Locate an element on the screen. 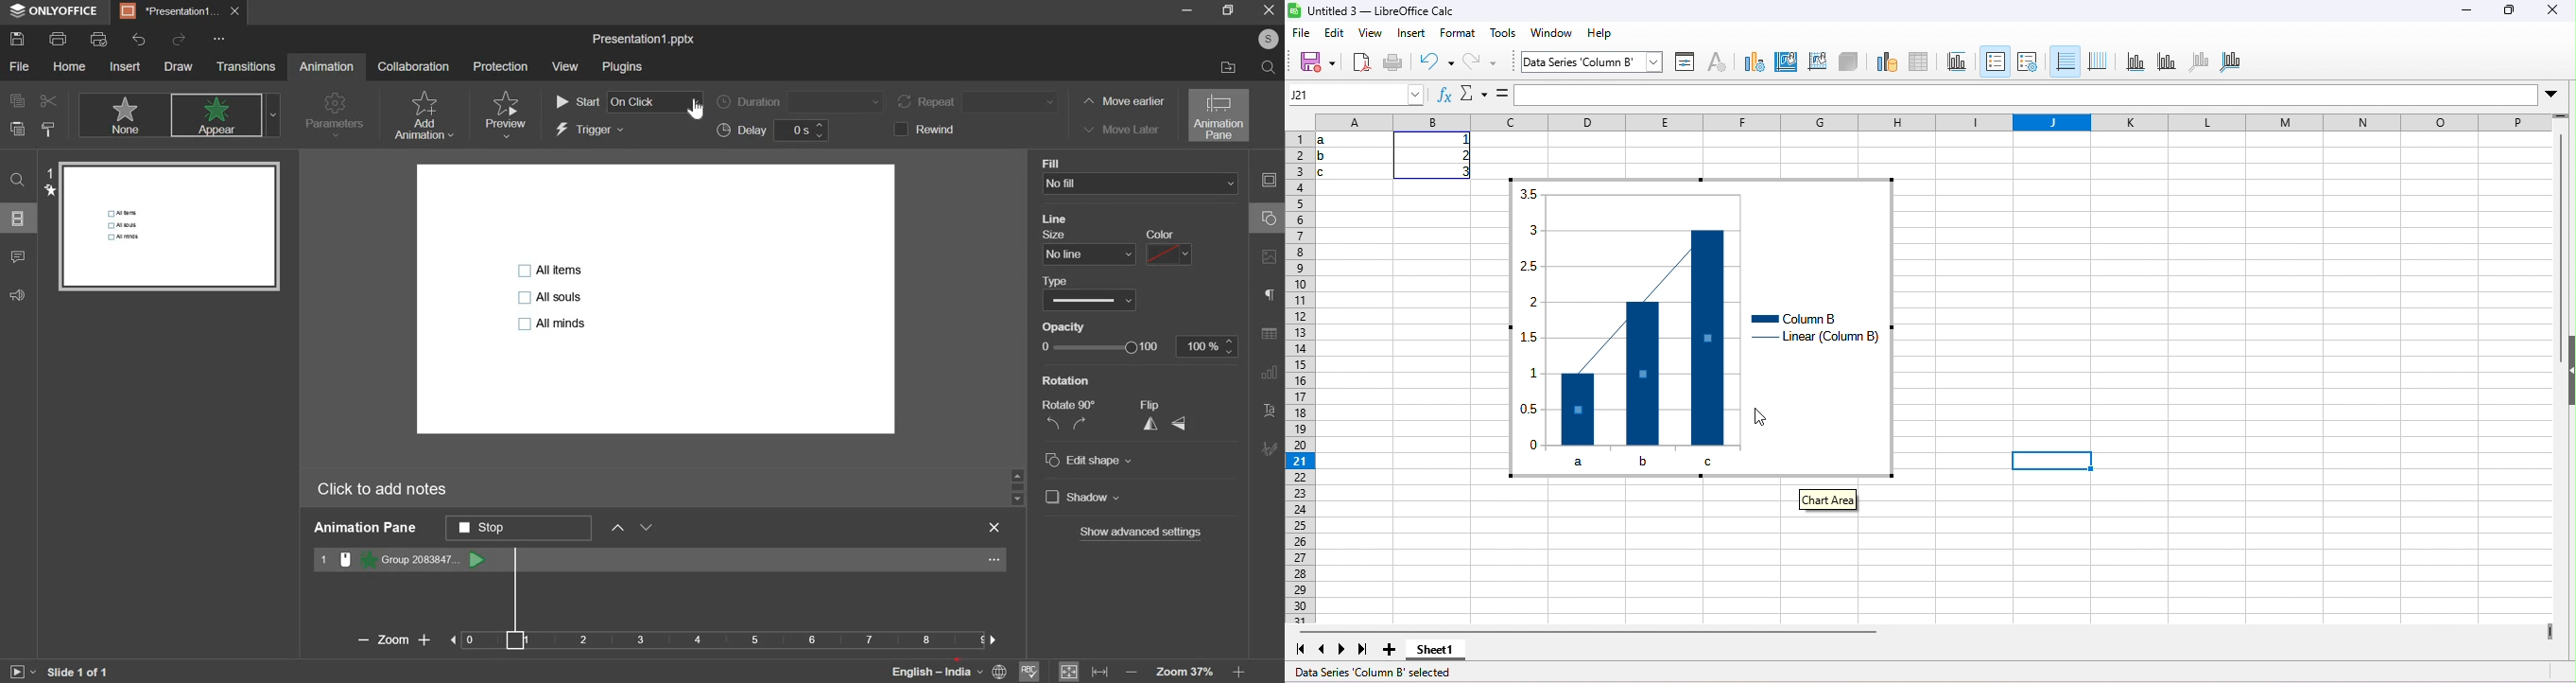 The width and height of the screenshot is (2576, 700). spelling is located at coordinates (1031, 670).